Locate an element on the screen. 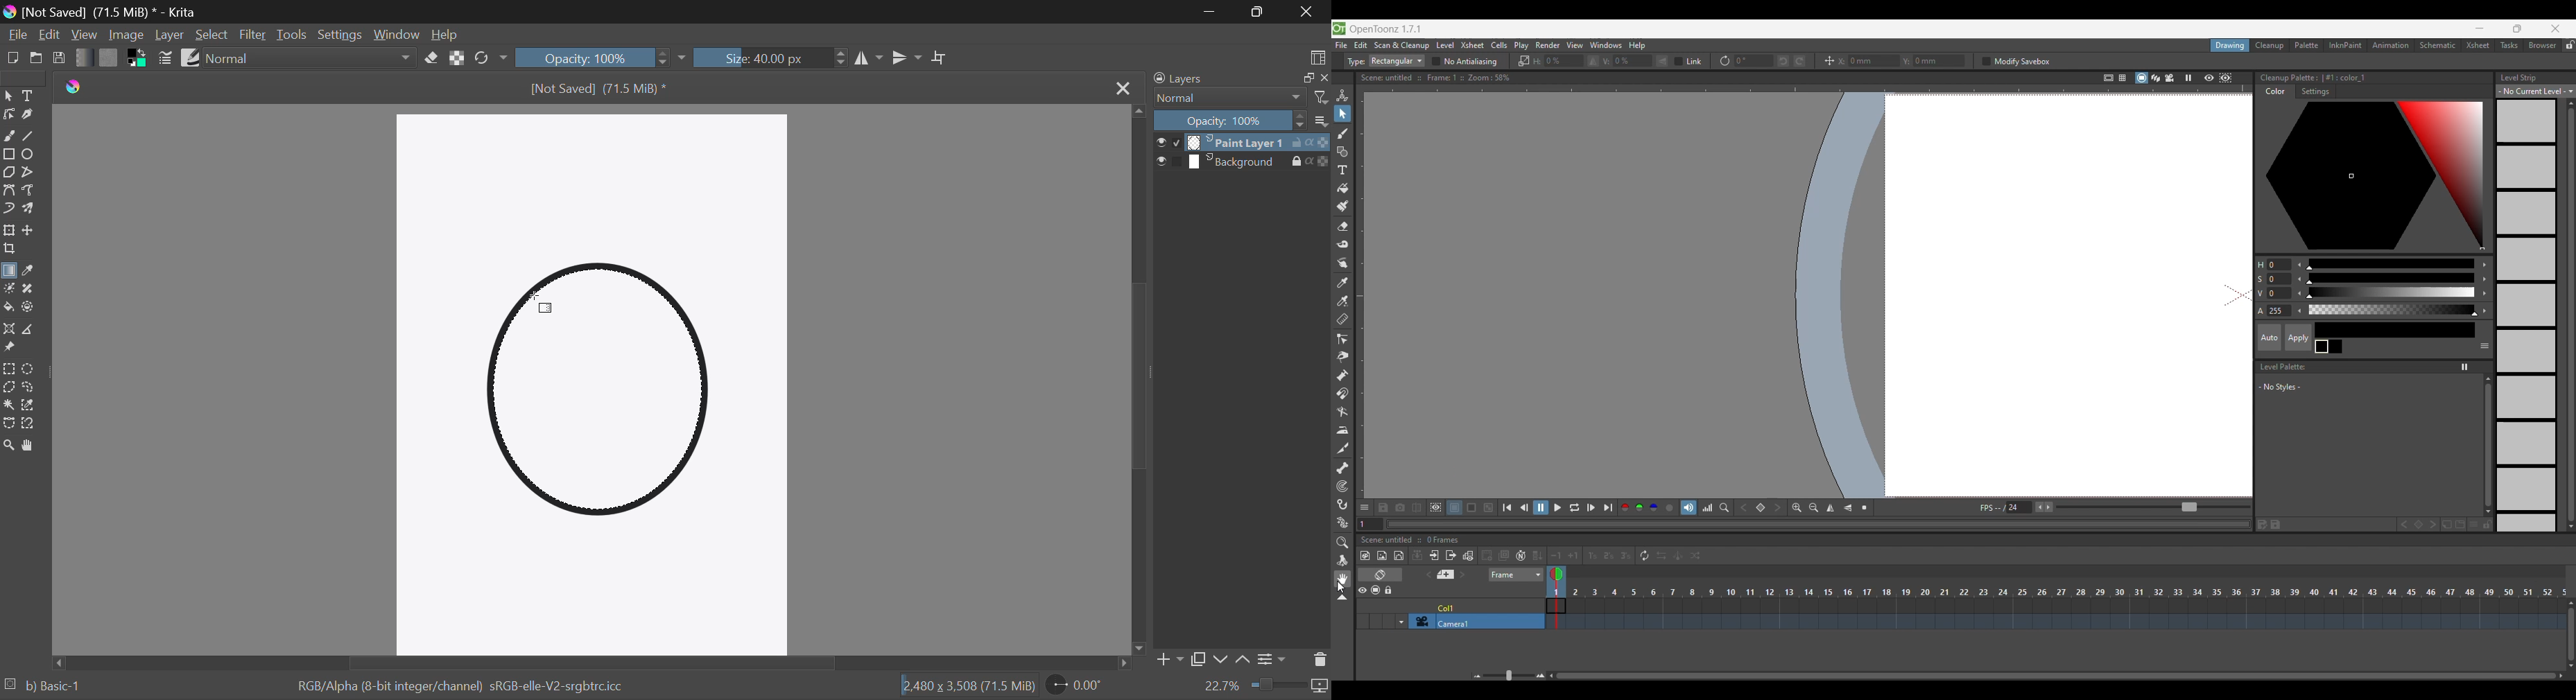 The height and width of the screenshot is (700, 2576). Brush Settings is located at coordinates (166, 59).